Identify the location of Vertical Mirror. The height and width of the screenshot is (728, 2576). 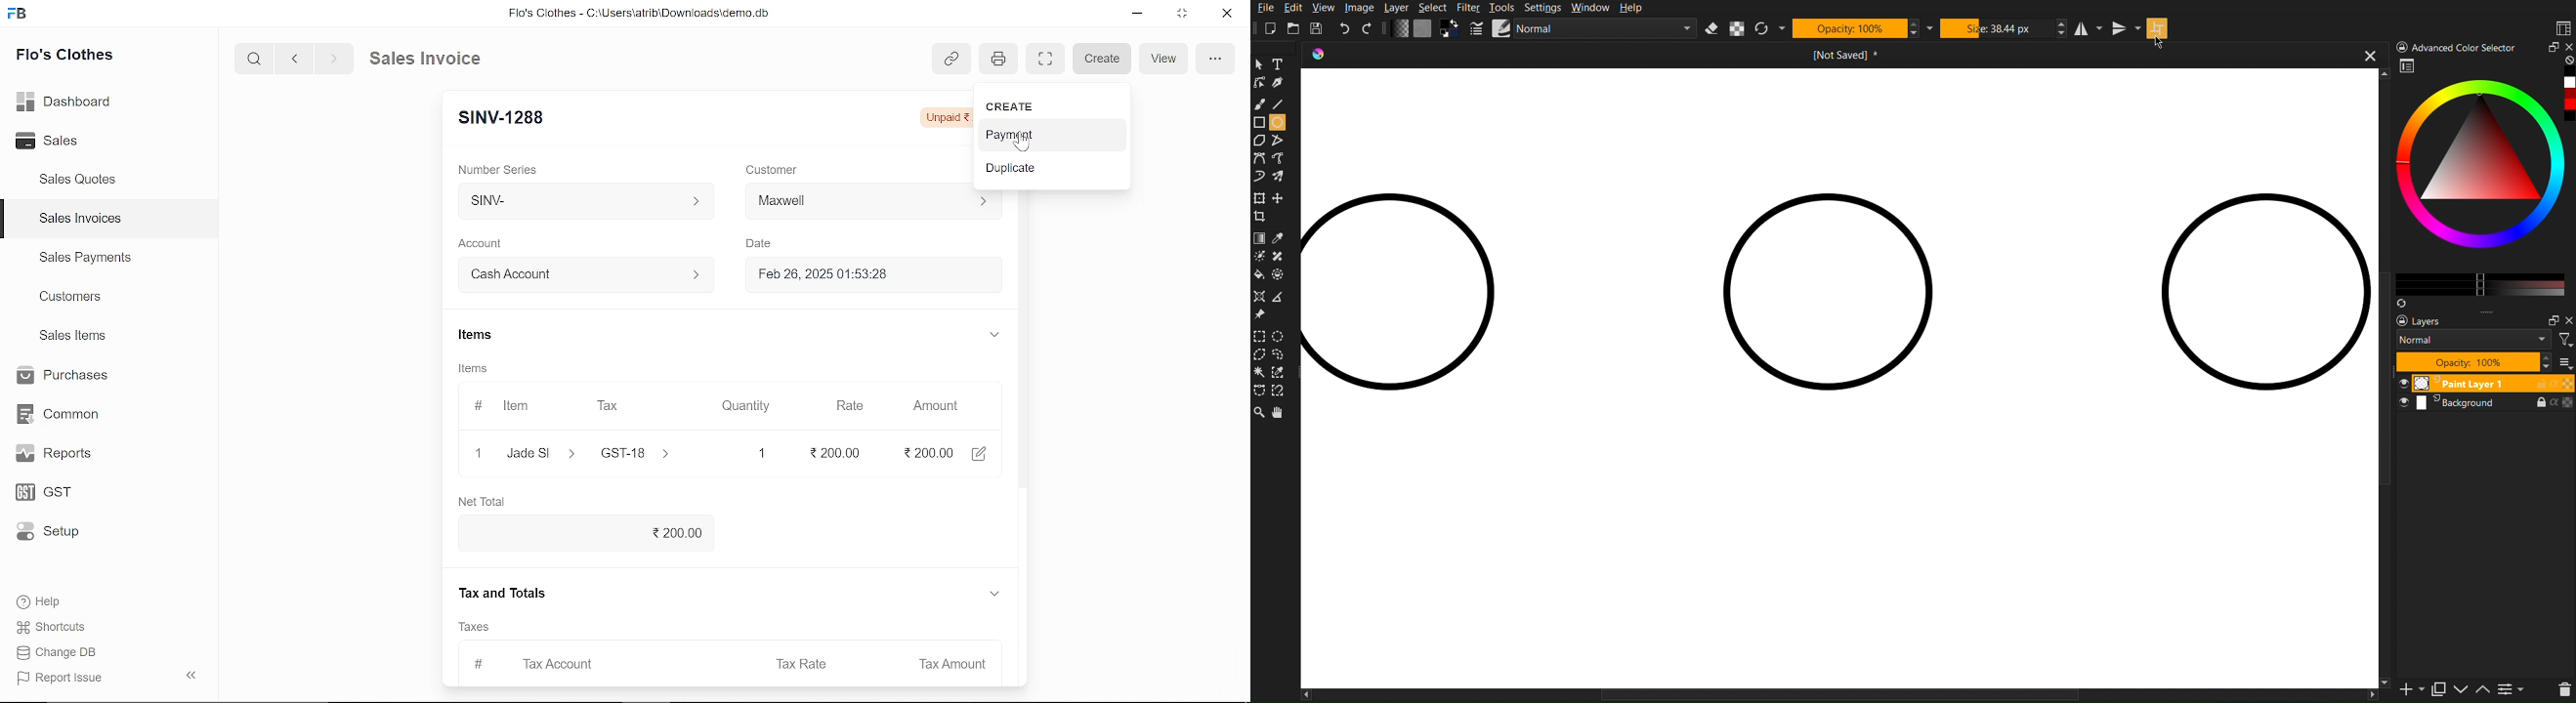
(2126, 28).